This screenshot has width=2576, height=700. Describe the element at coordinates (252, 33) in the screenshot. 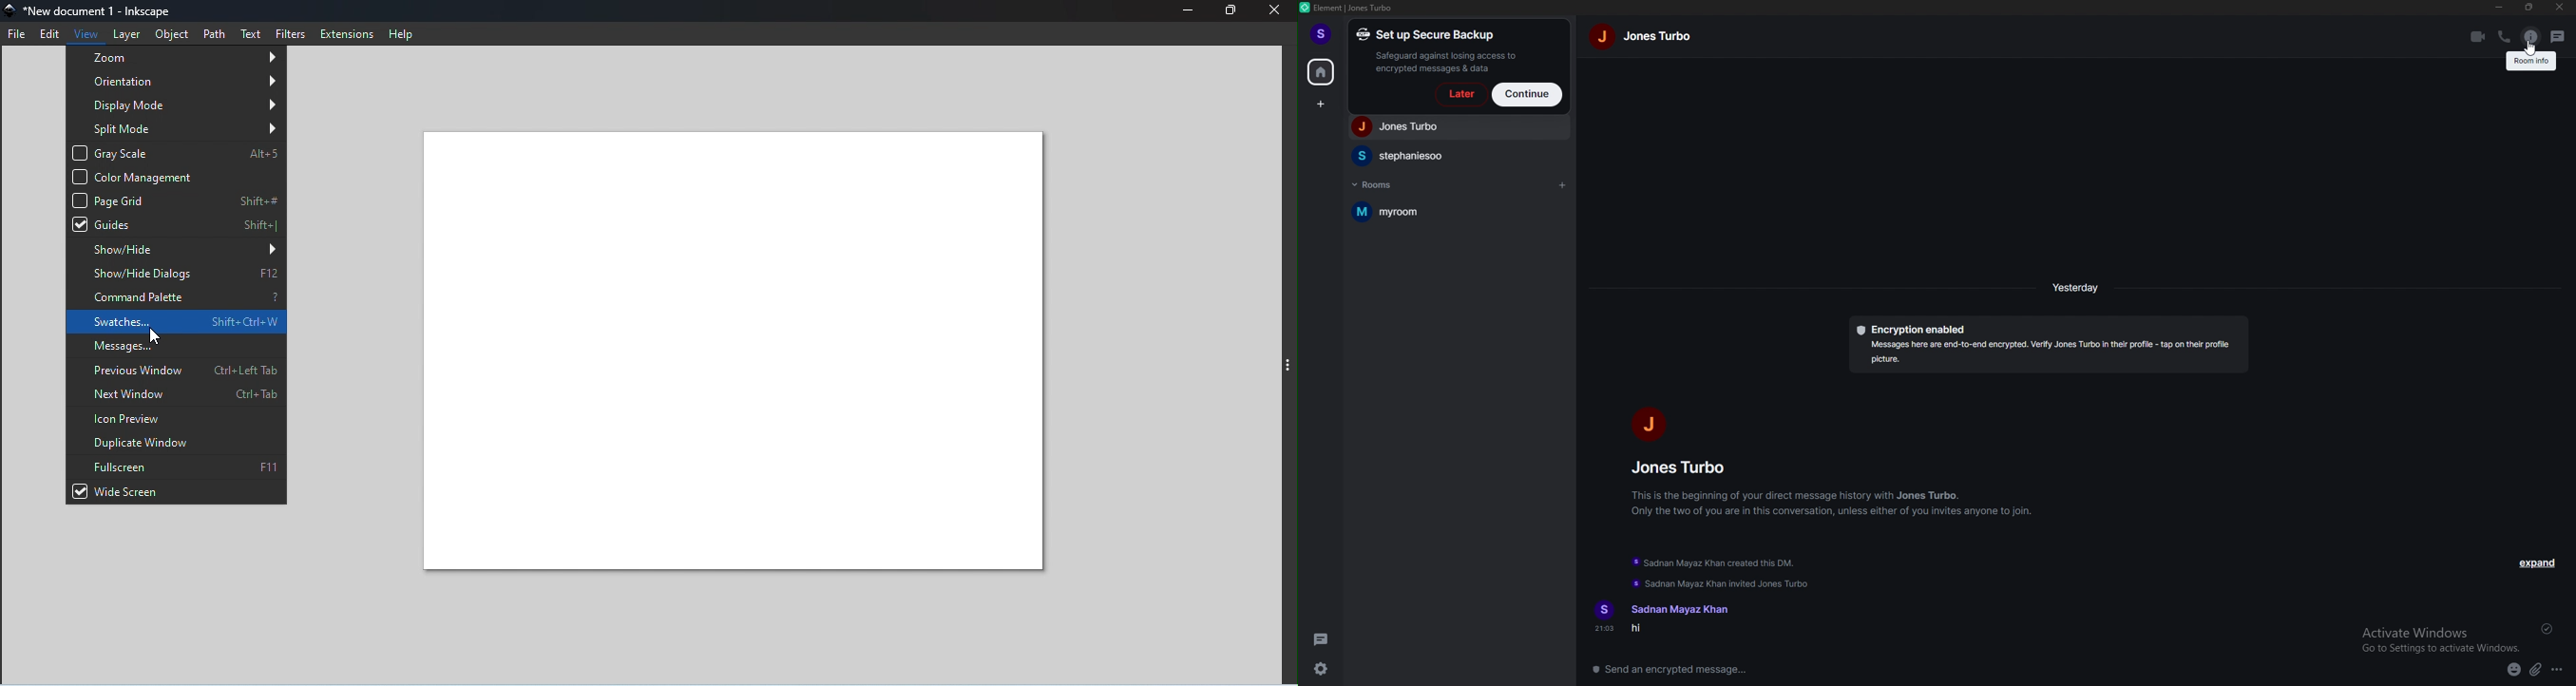

I see `Text` at that location.